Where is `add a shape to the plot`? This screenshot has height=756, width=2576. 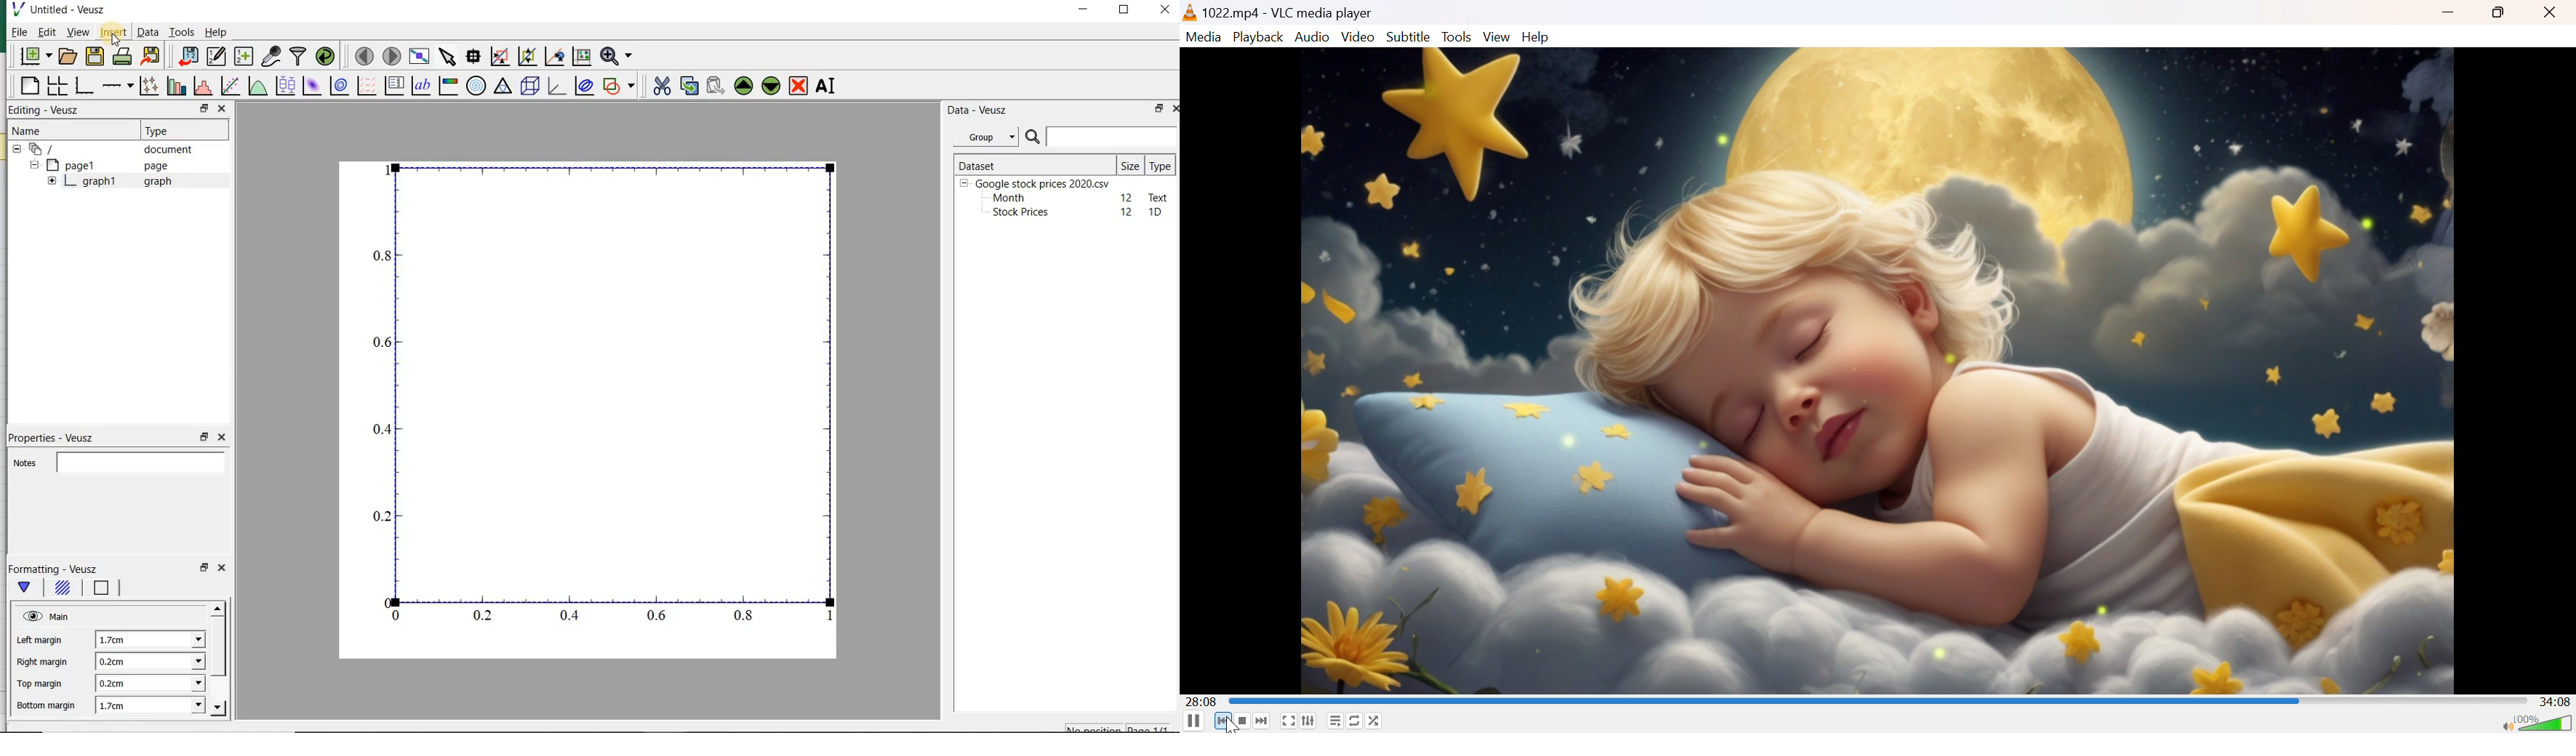 add a shape to the plot is located at coordinates (619, 86).